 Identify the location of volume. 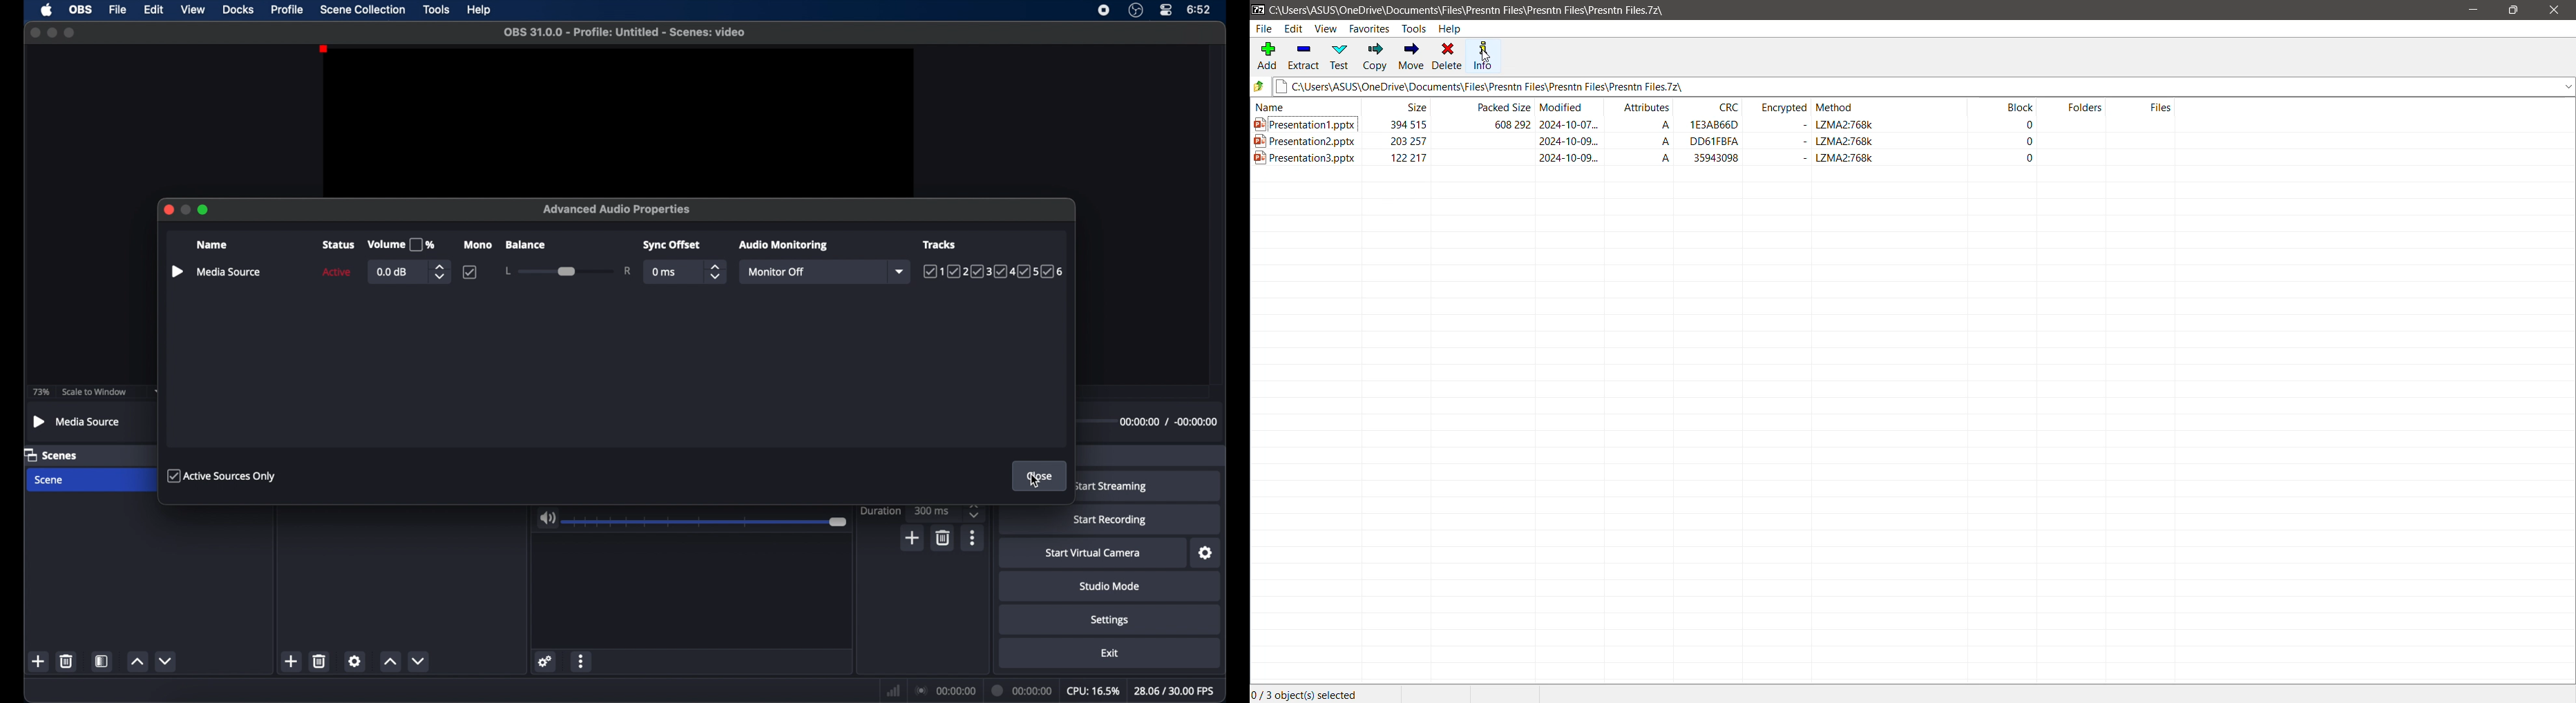
(548, 519).